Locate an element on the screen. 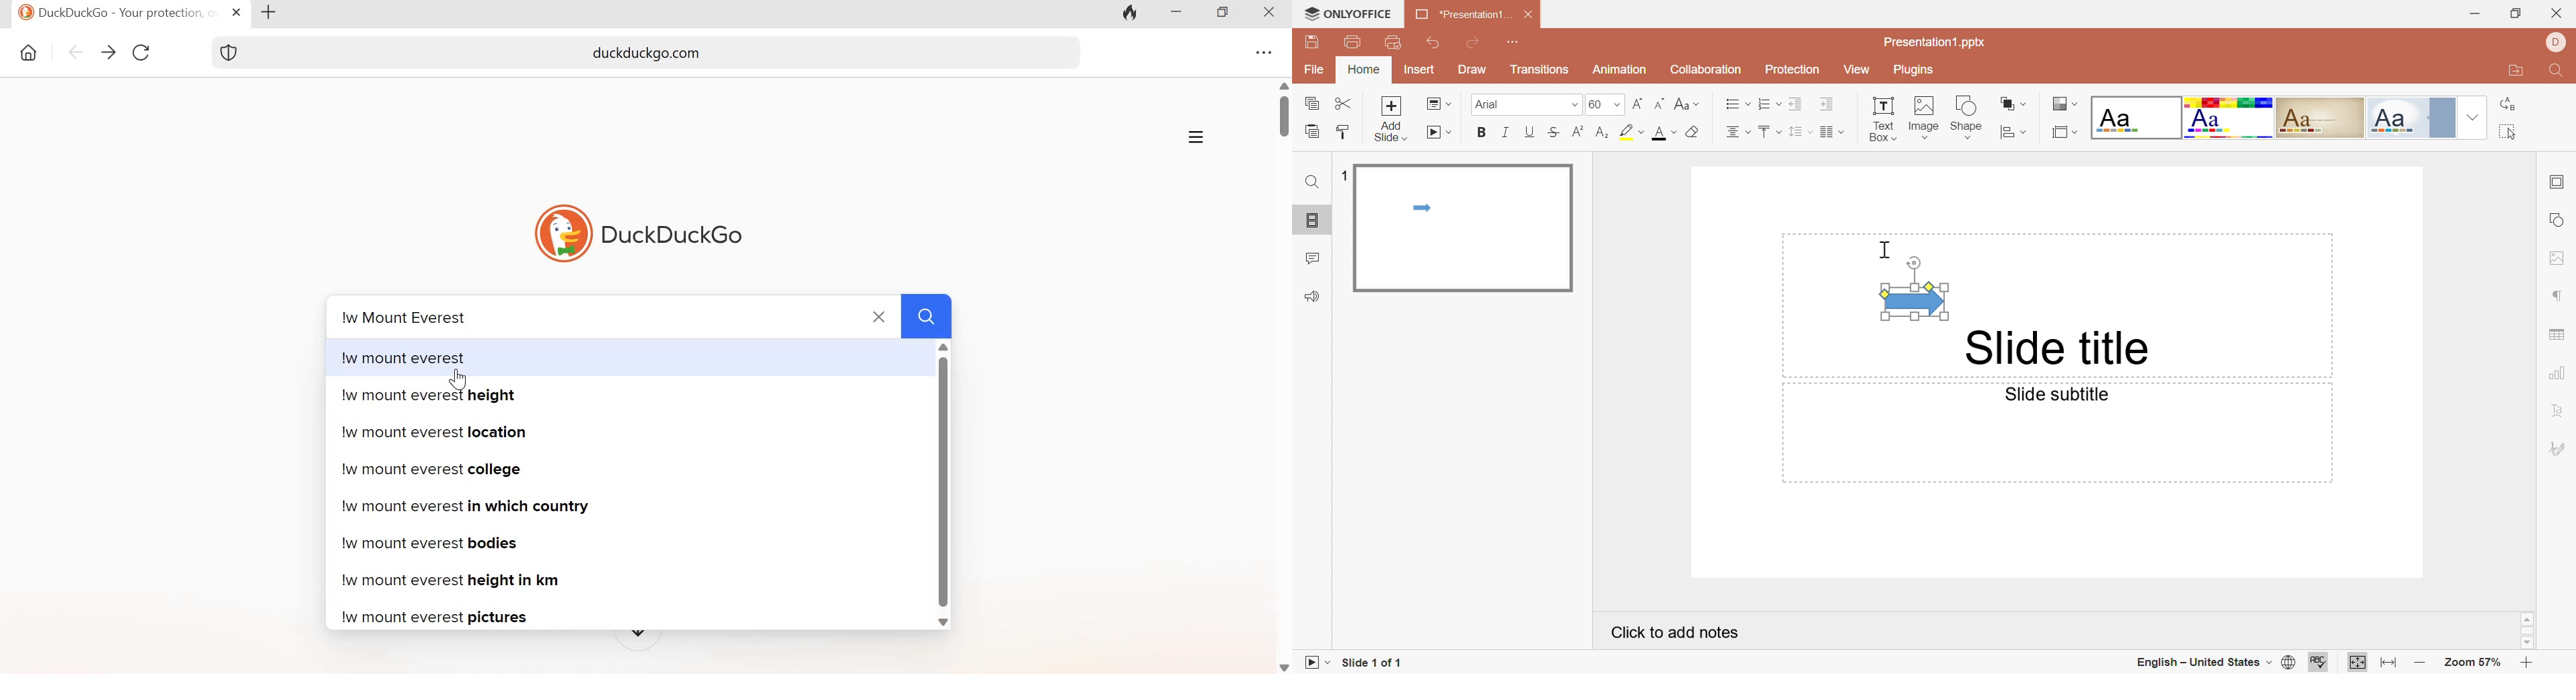  Start slideshow is located at coordinates (1311, 663).